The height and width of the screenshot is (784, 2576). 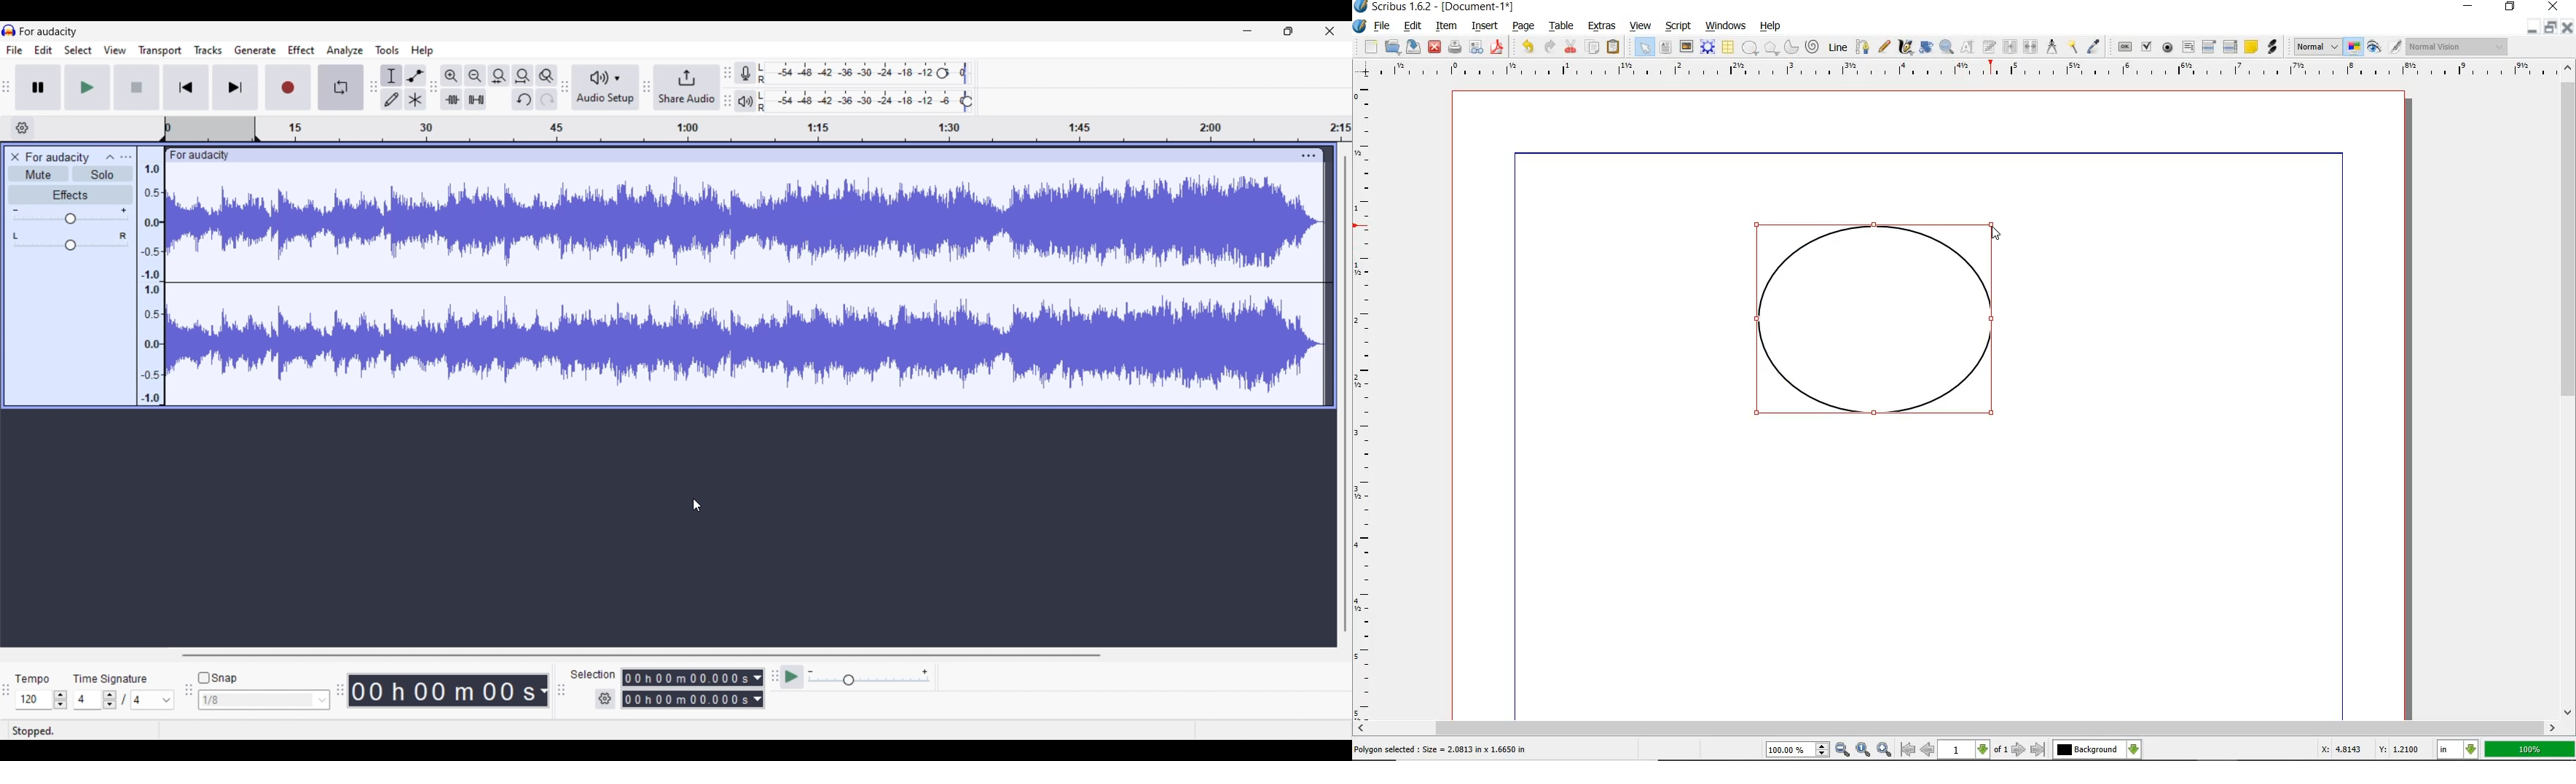 What do you see at coordinates (13, 49) in the screenshot?
I see `File menu` at bounding box center [13, 49].